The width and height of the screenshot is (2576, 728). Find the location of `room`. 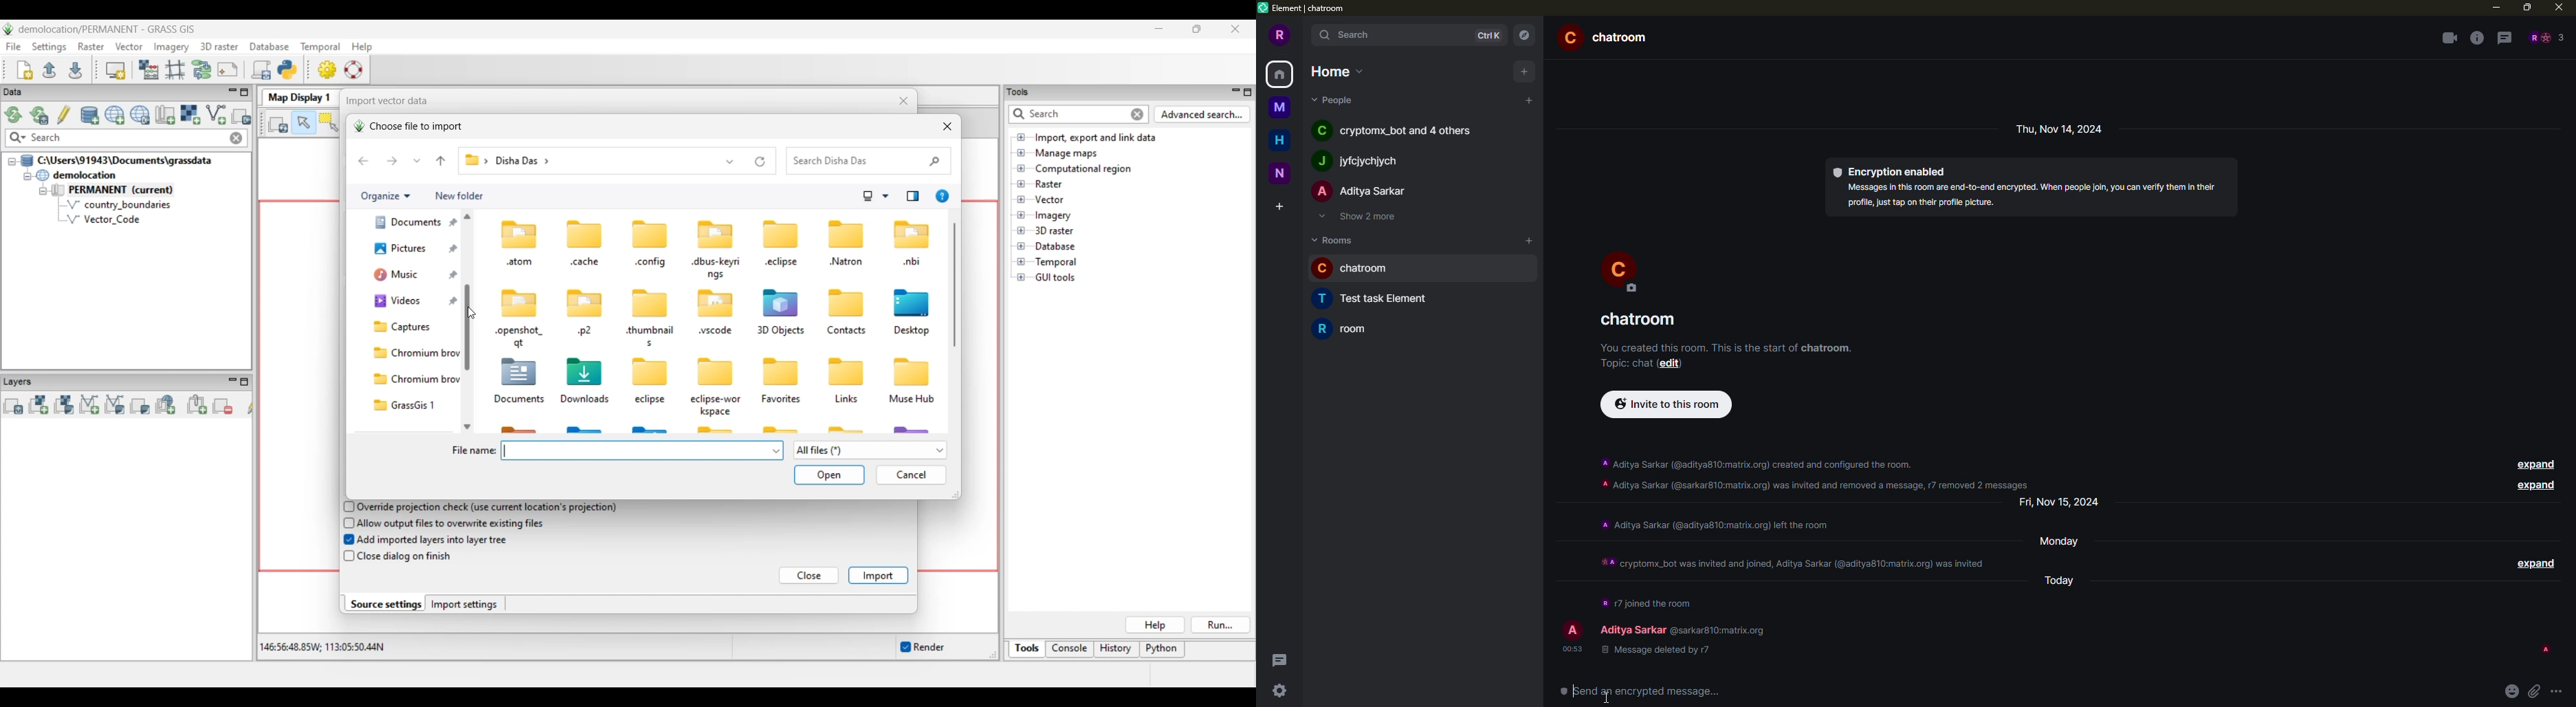

room is located at coordinates (1641, 320).